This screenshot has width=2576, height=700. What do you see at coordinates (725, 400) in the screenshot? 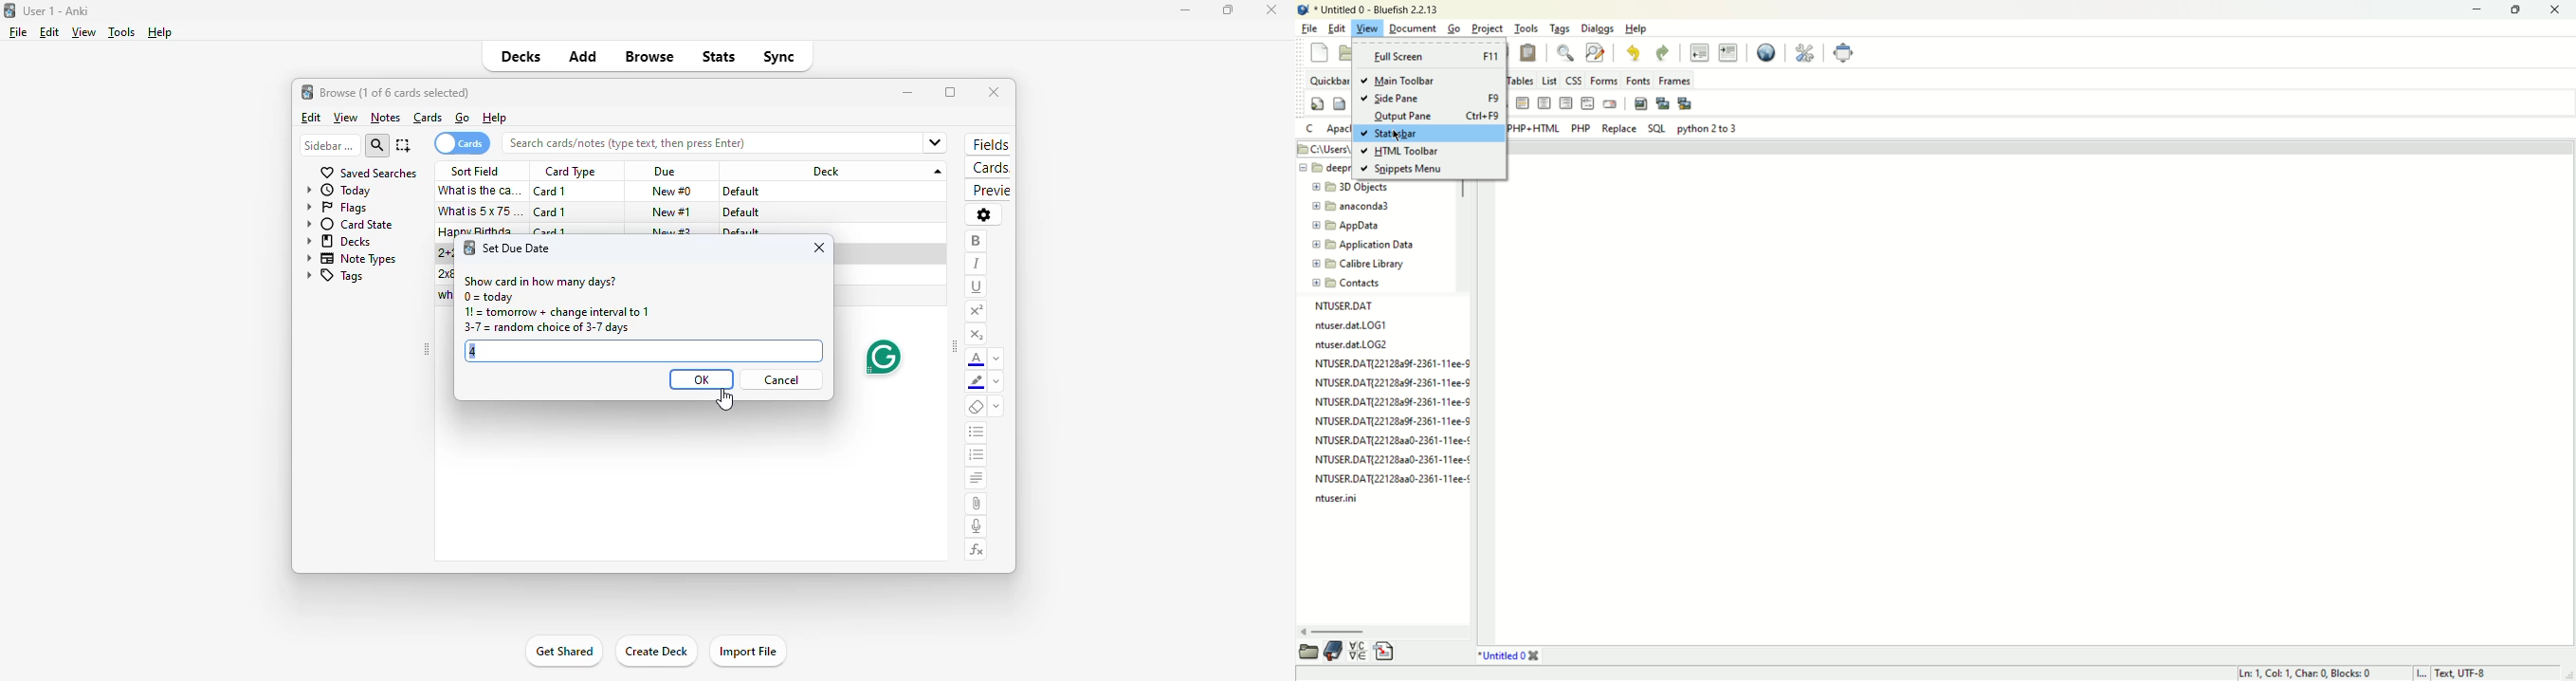
I see `cursor` at bounding box center [725, 400].